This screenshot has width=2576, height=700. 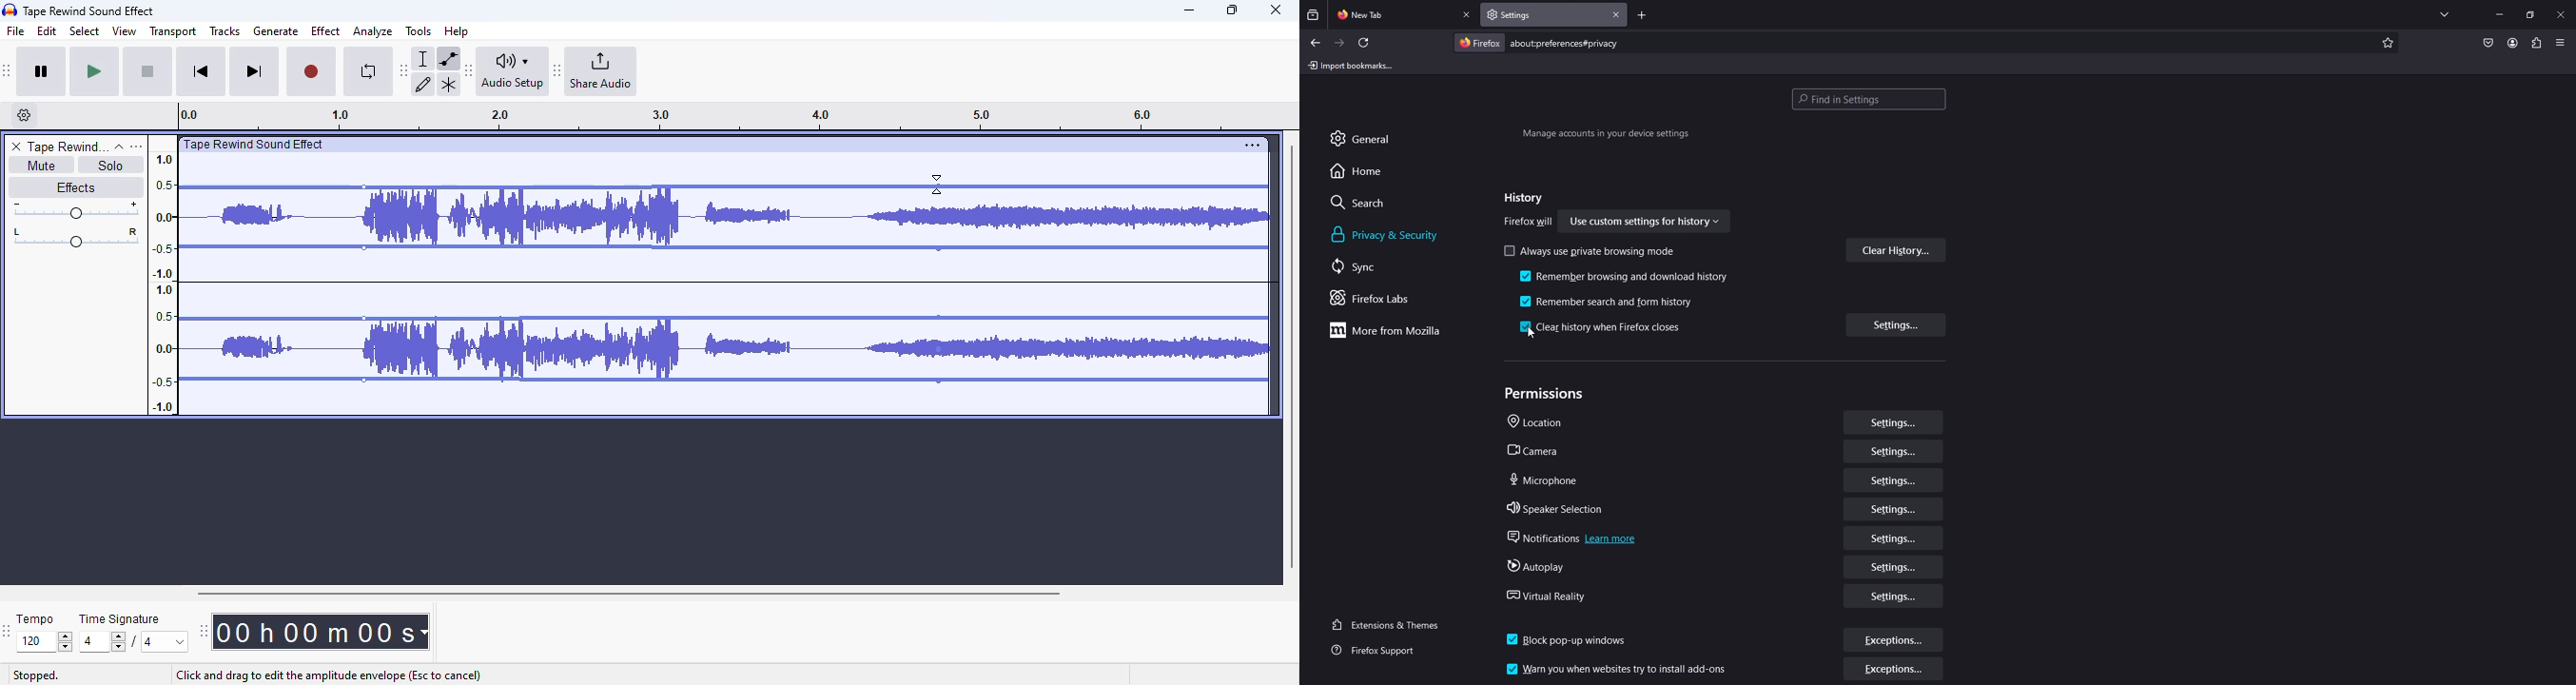 I want to click on multi-tool, so click(x=448, y=85).